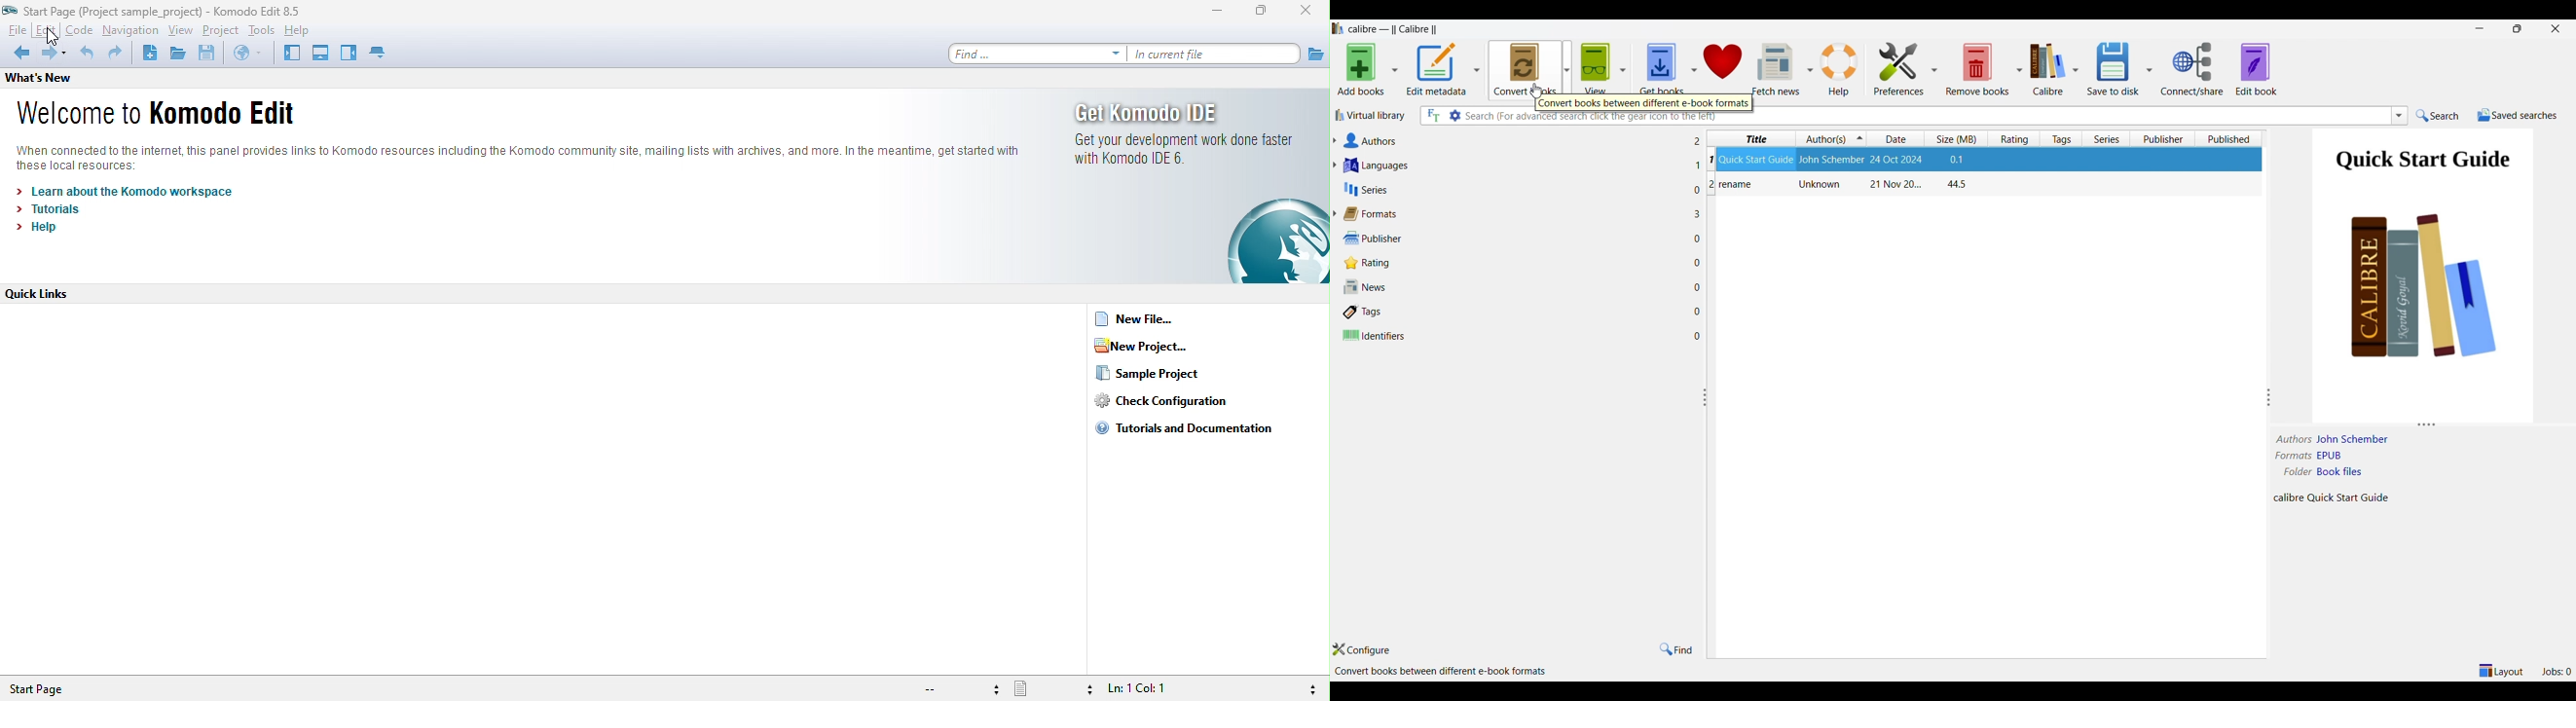 Image resolution: width=2576 pixels, height=728 pixels. I want to click on View, so click(1595, 68).